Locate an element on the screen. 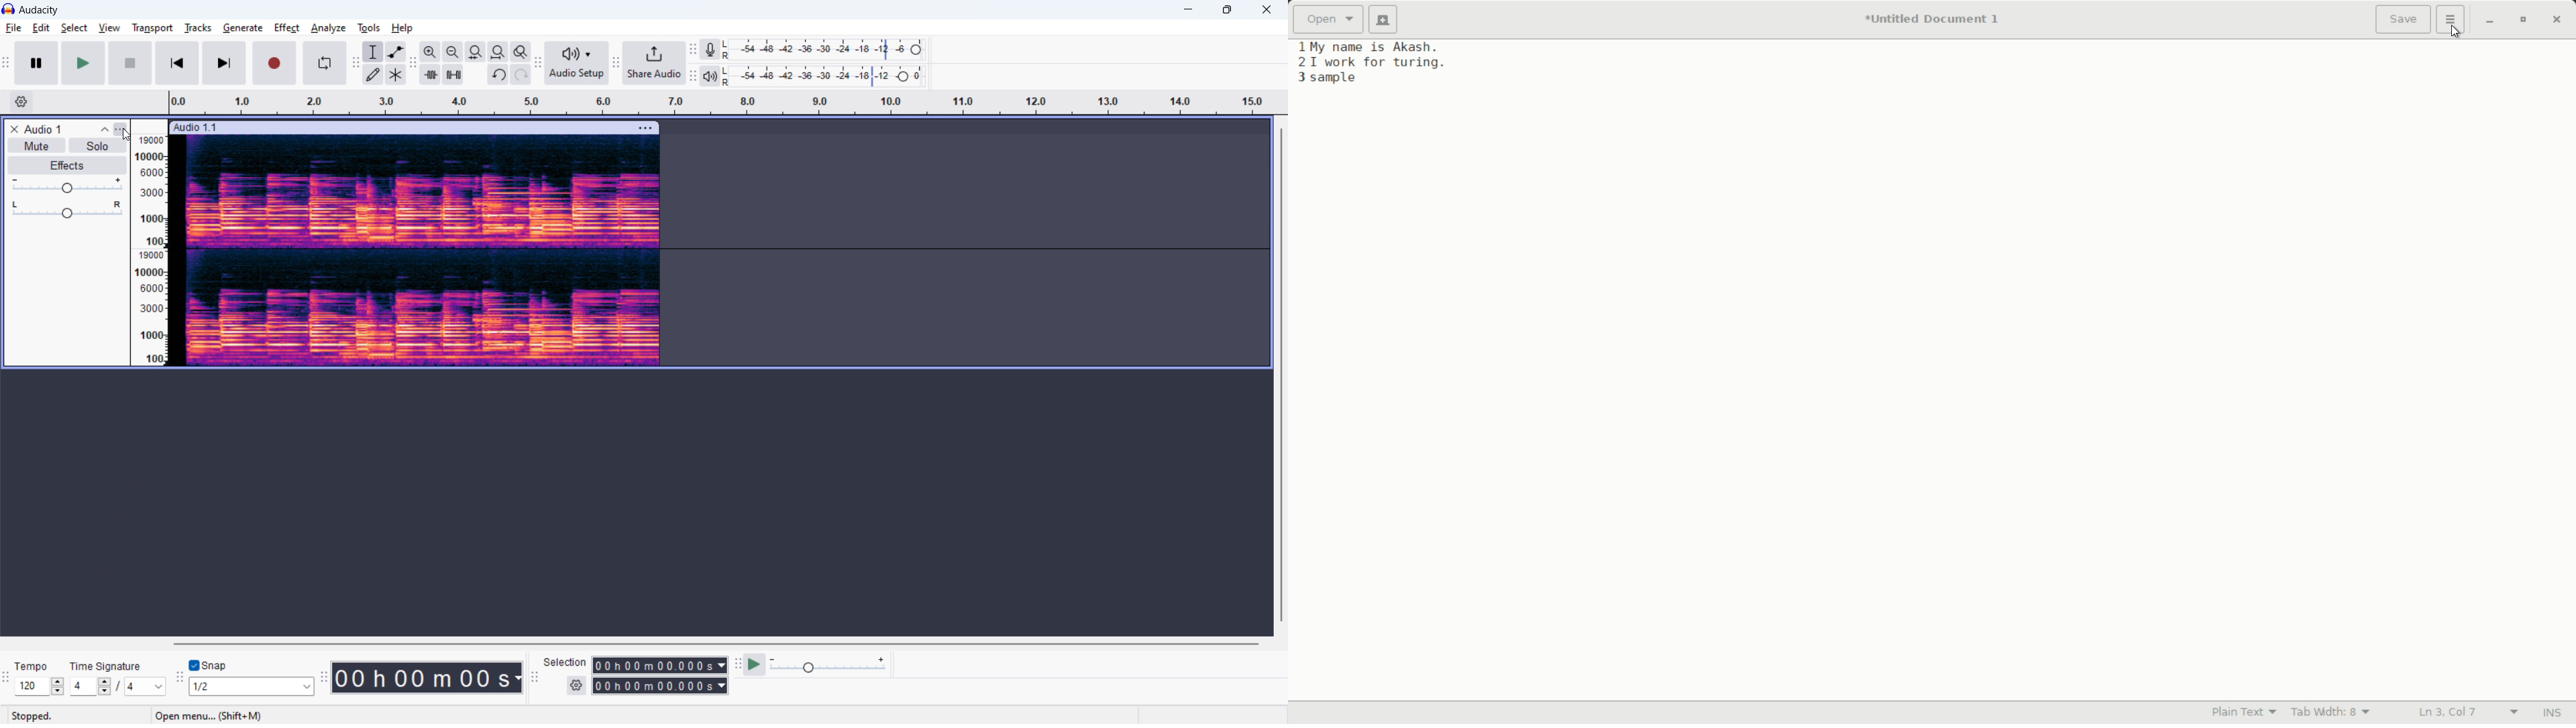  pause is located at coordinates (36, 63).